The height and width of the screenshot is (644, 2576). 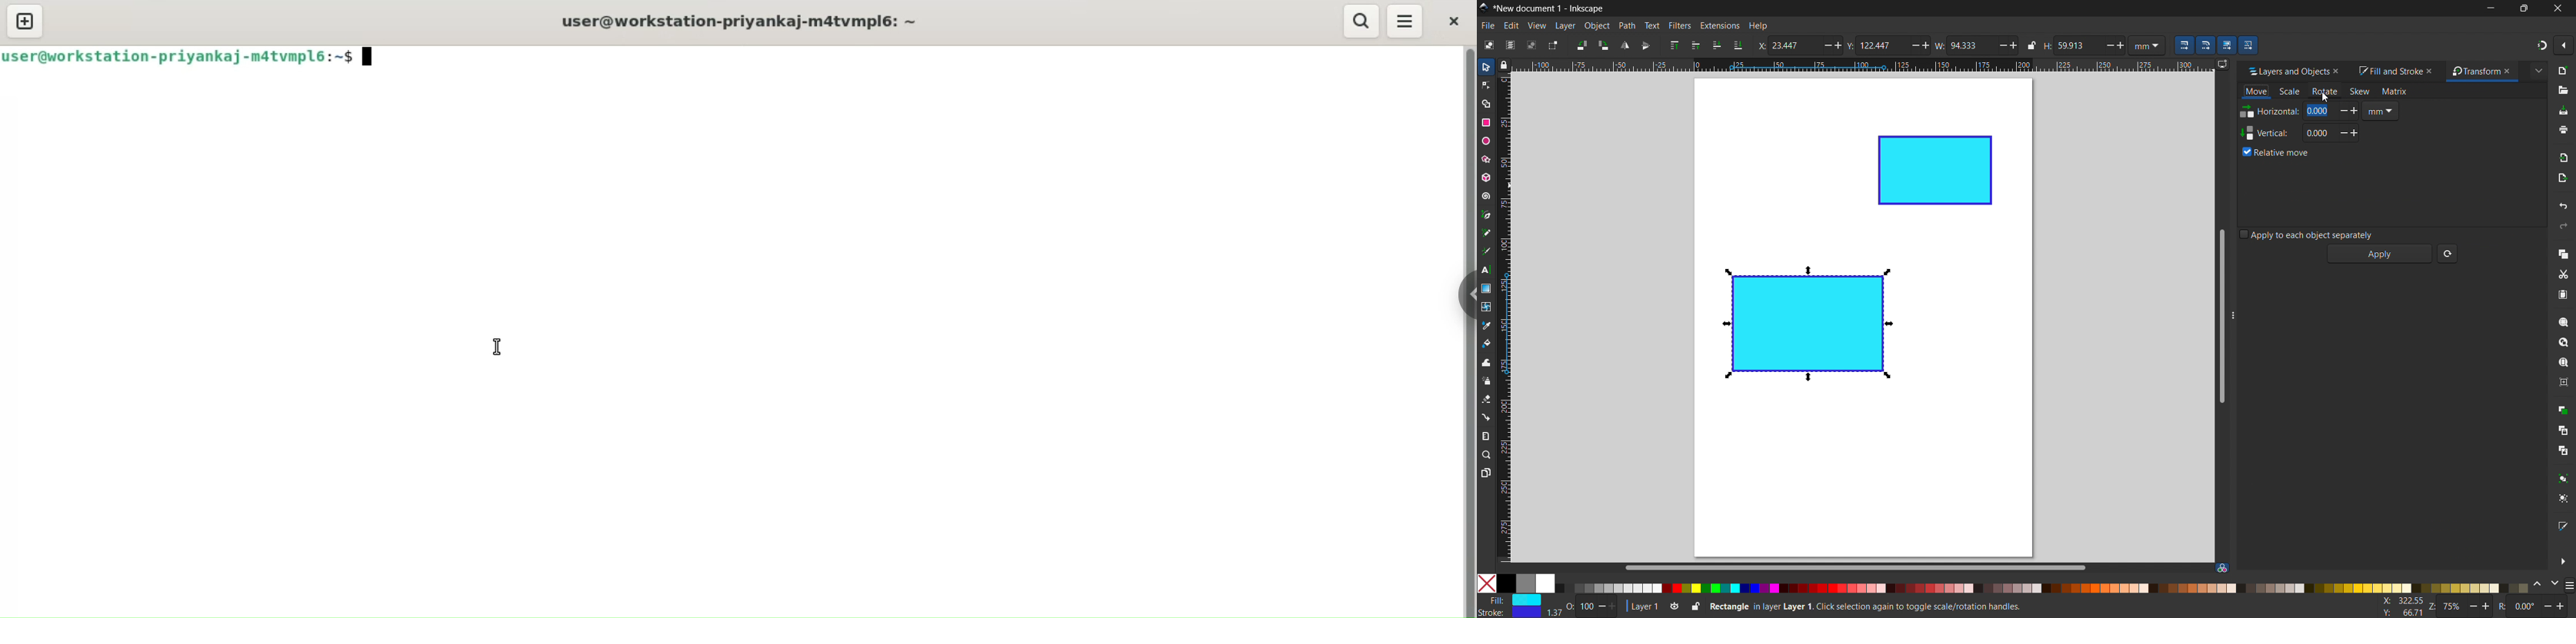 I want to click on when  locked change height and width proportionally , so click(x=2032, y=45).